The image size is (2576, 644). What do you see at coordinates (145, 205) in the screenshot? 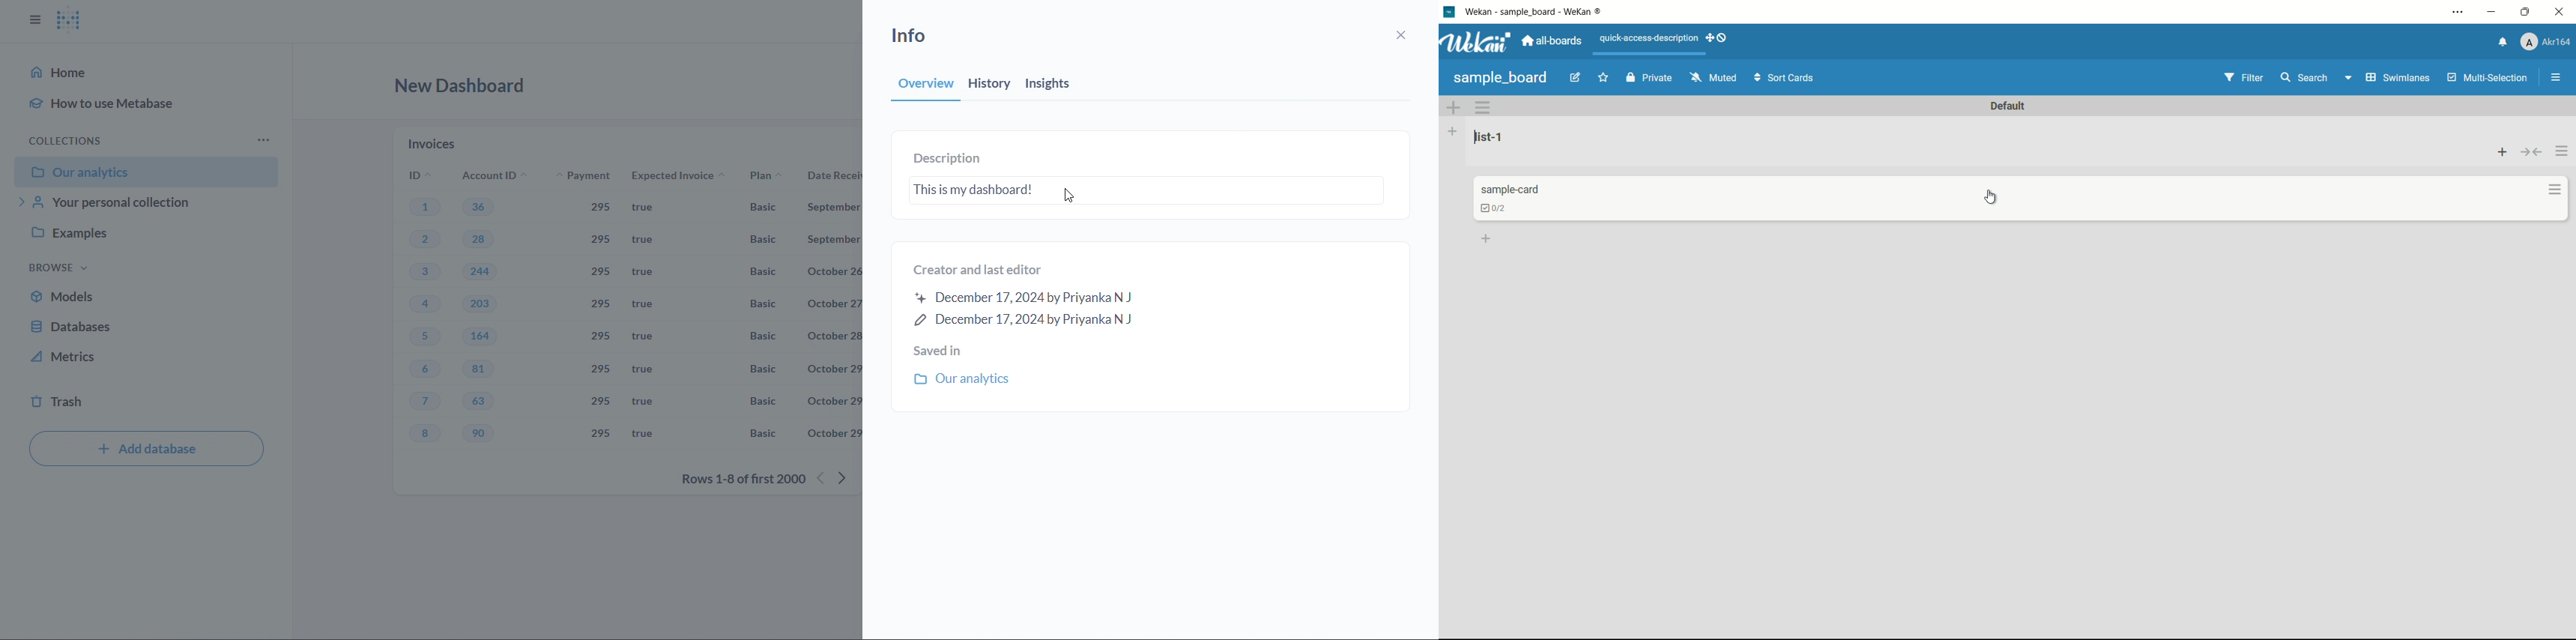
I see `your personal collection` at bounding box center [145, 205].